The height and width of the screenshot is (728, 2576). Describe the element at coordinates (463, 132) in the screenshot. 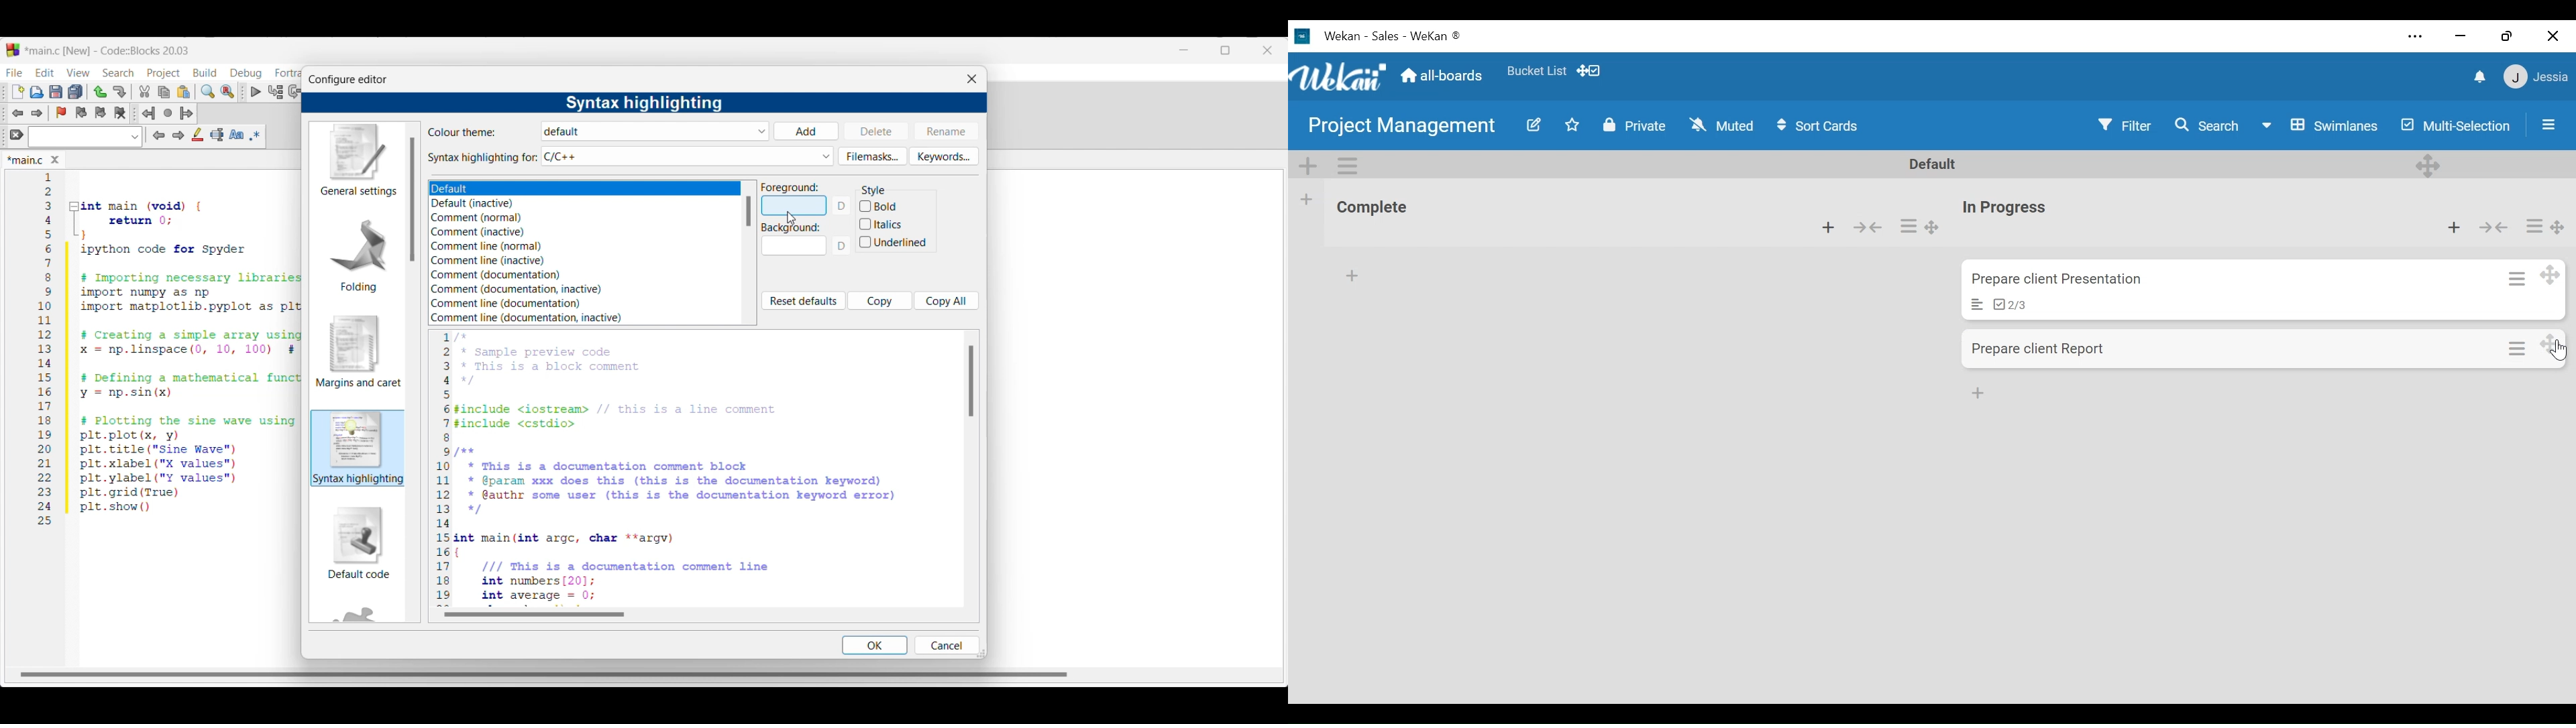

I see `Indicates color theme options` at that location.